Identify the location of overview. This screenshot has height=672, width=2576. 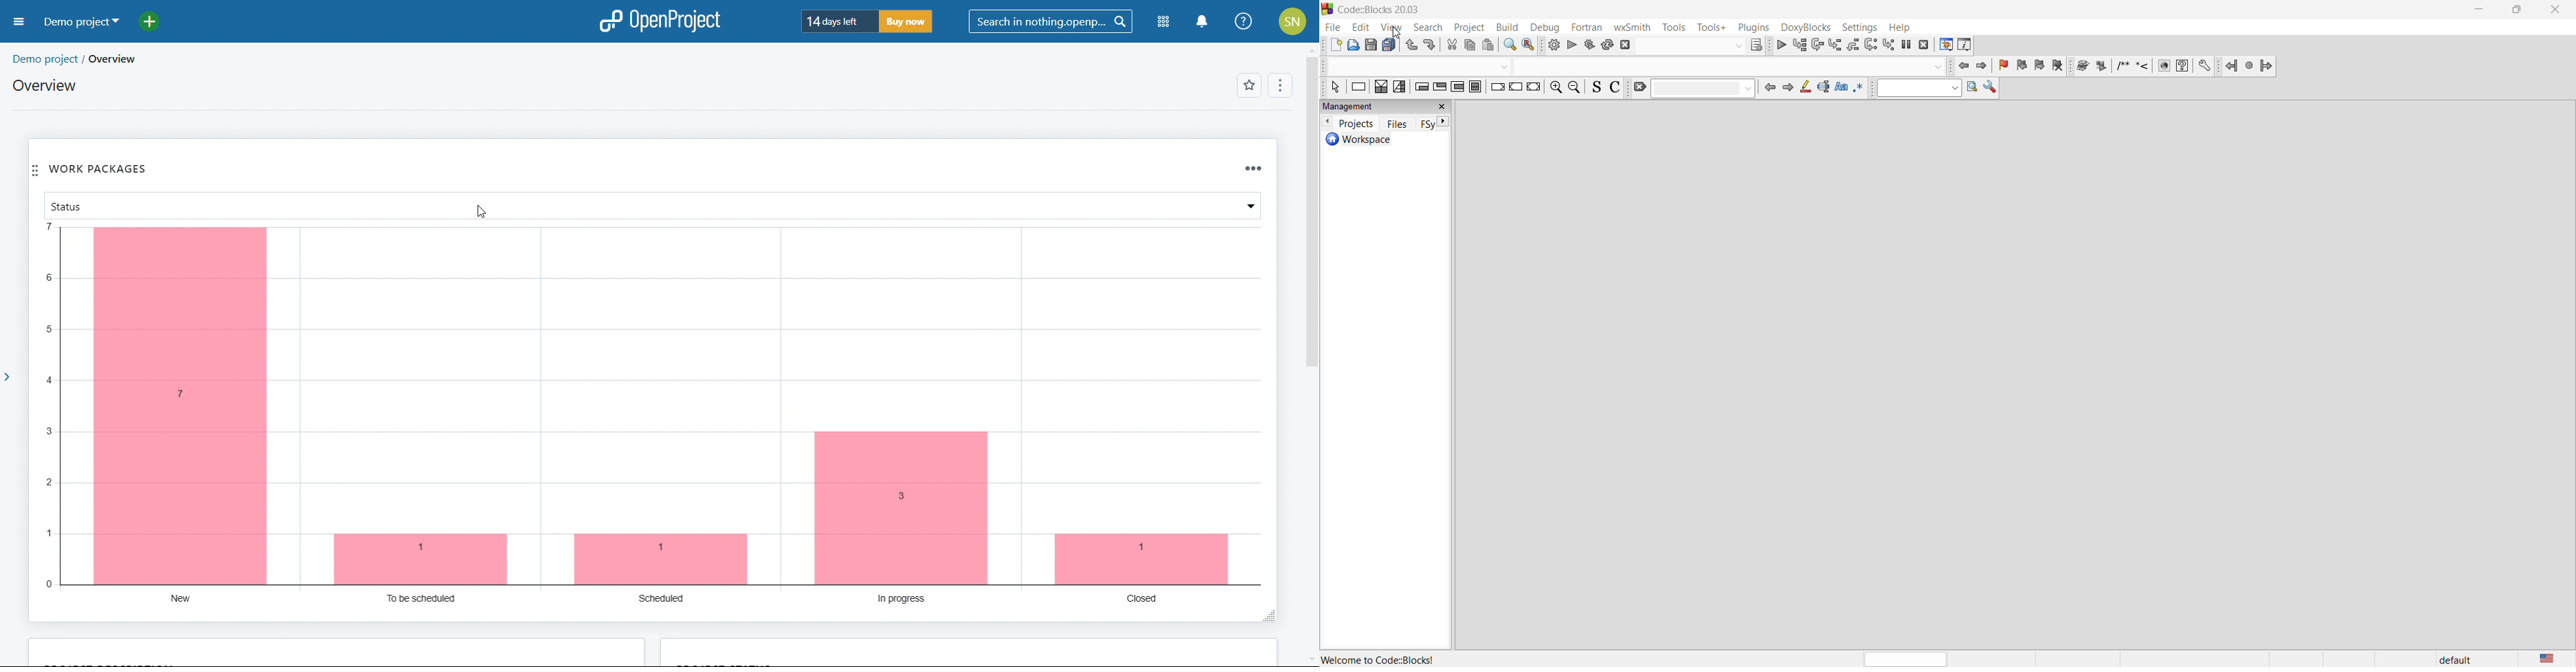
(122, 59).